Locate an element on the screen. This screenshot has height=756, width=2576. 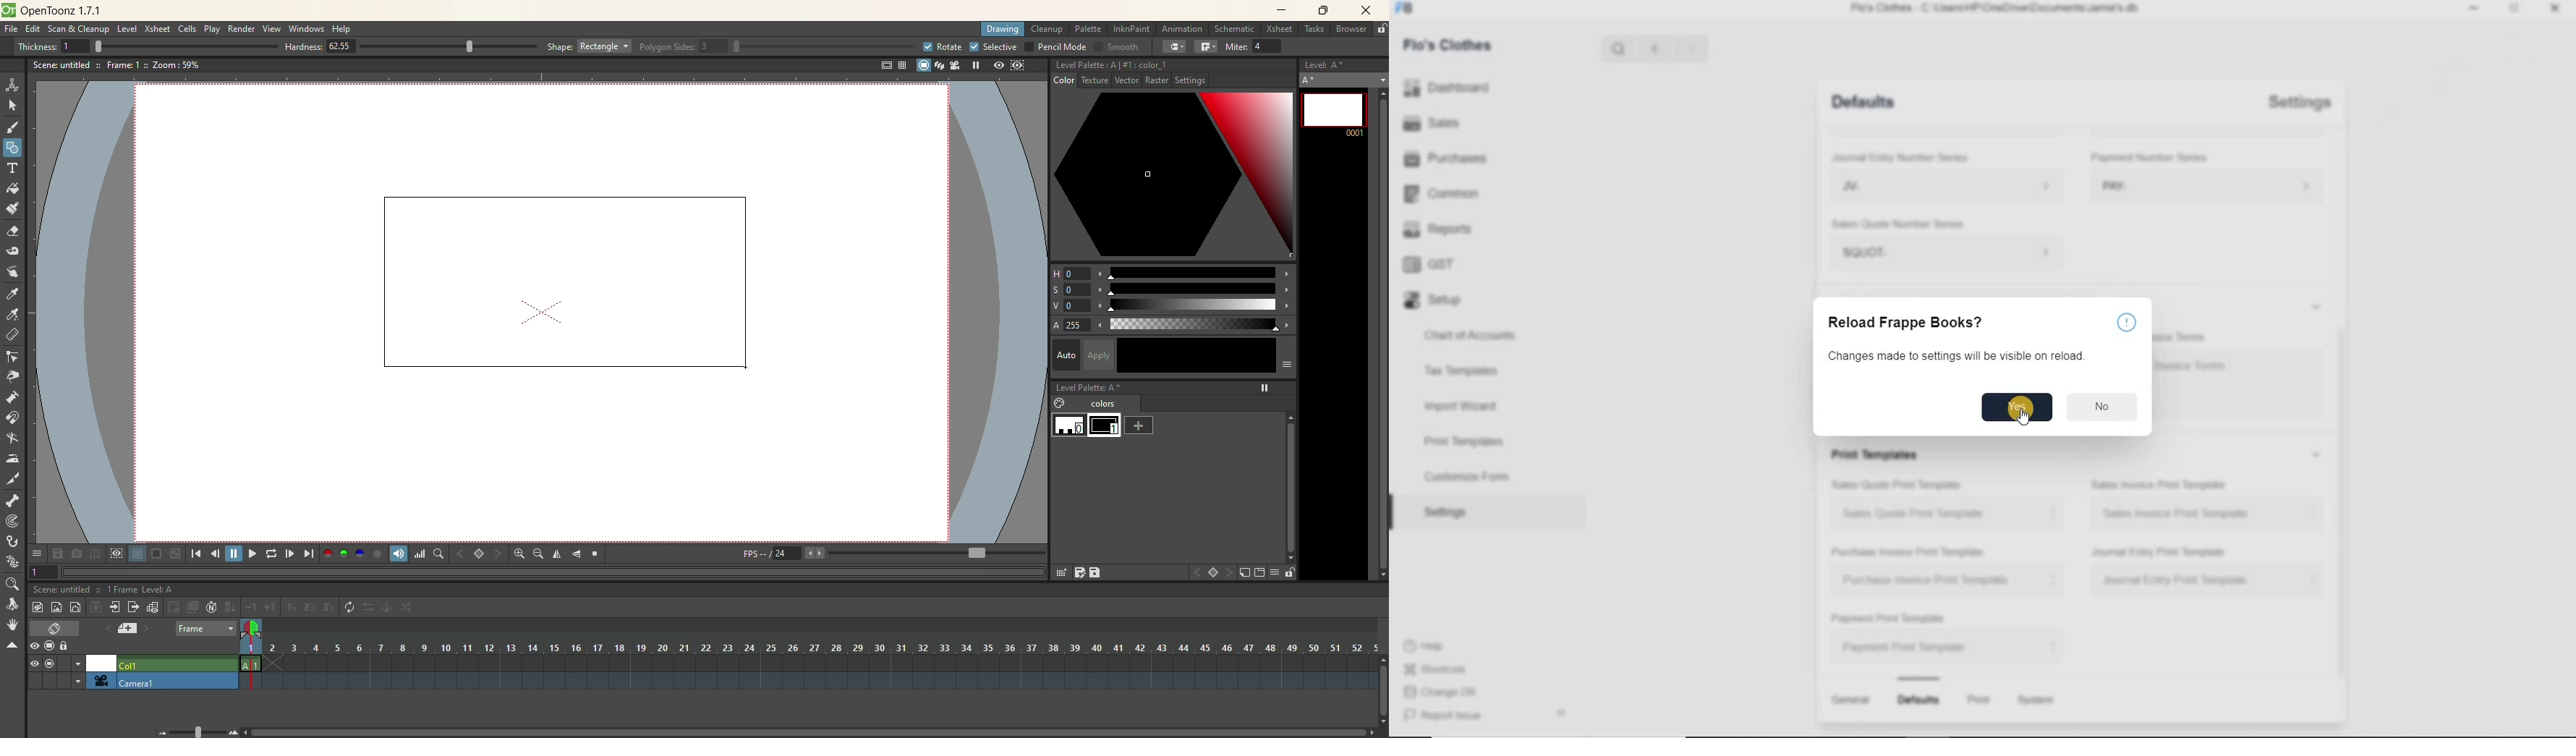
OpenToonz 1.7.1 is located at coordinates (64, 12).